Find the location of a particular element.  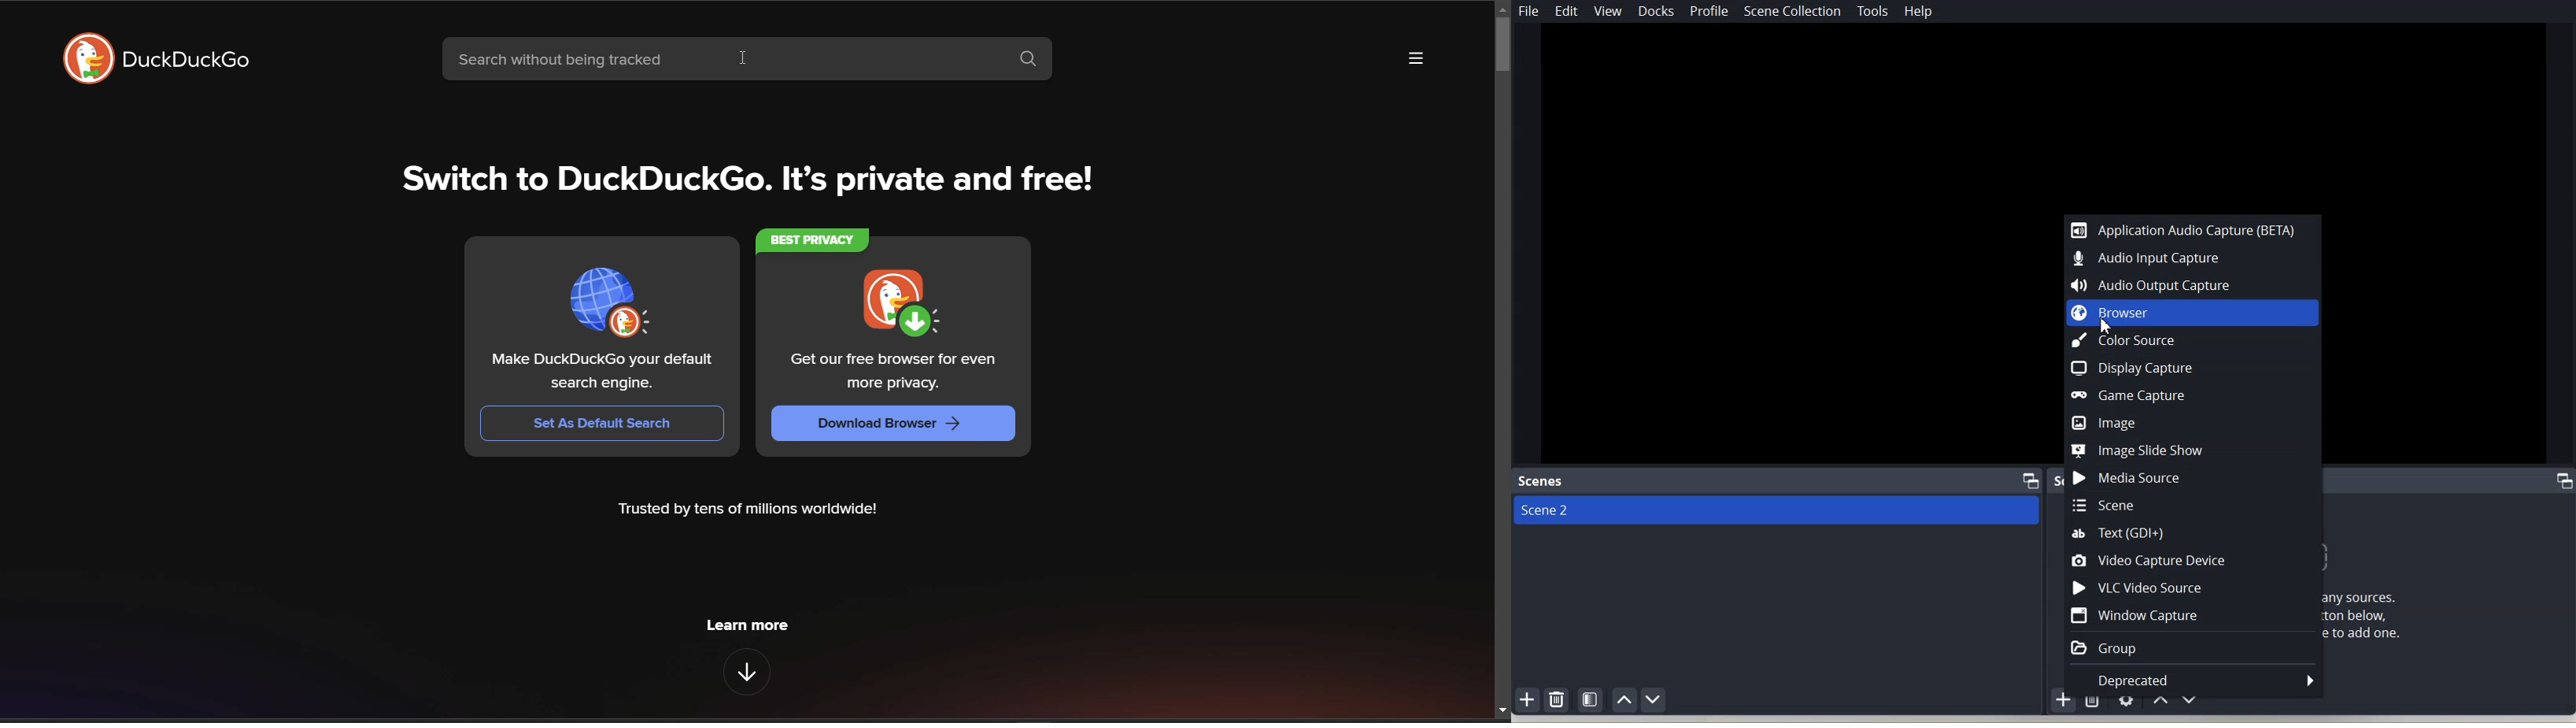

Scene is located at coordinates (2194, 505).